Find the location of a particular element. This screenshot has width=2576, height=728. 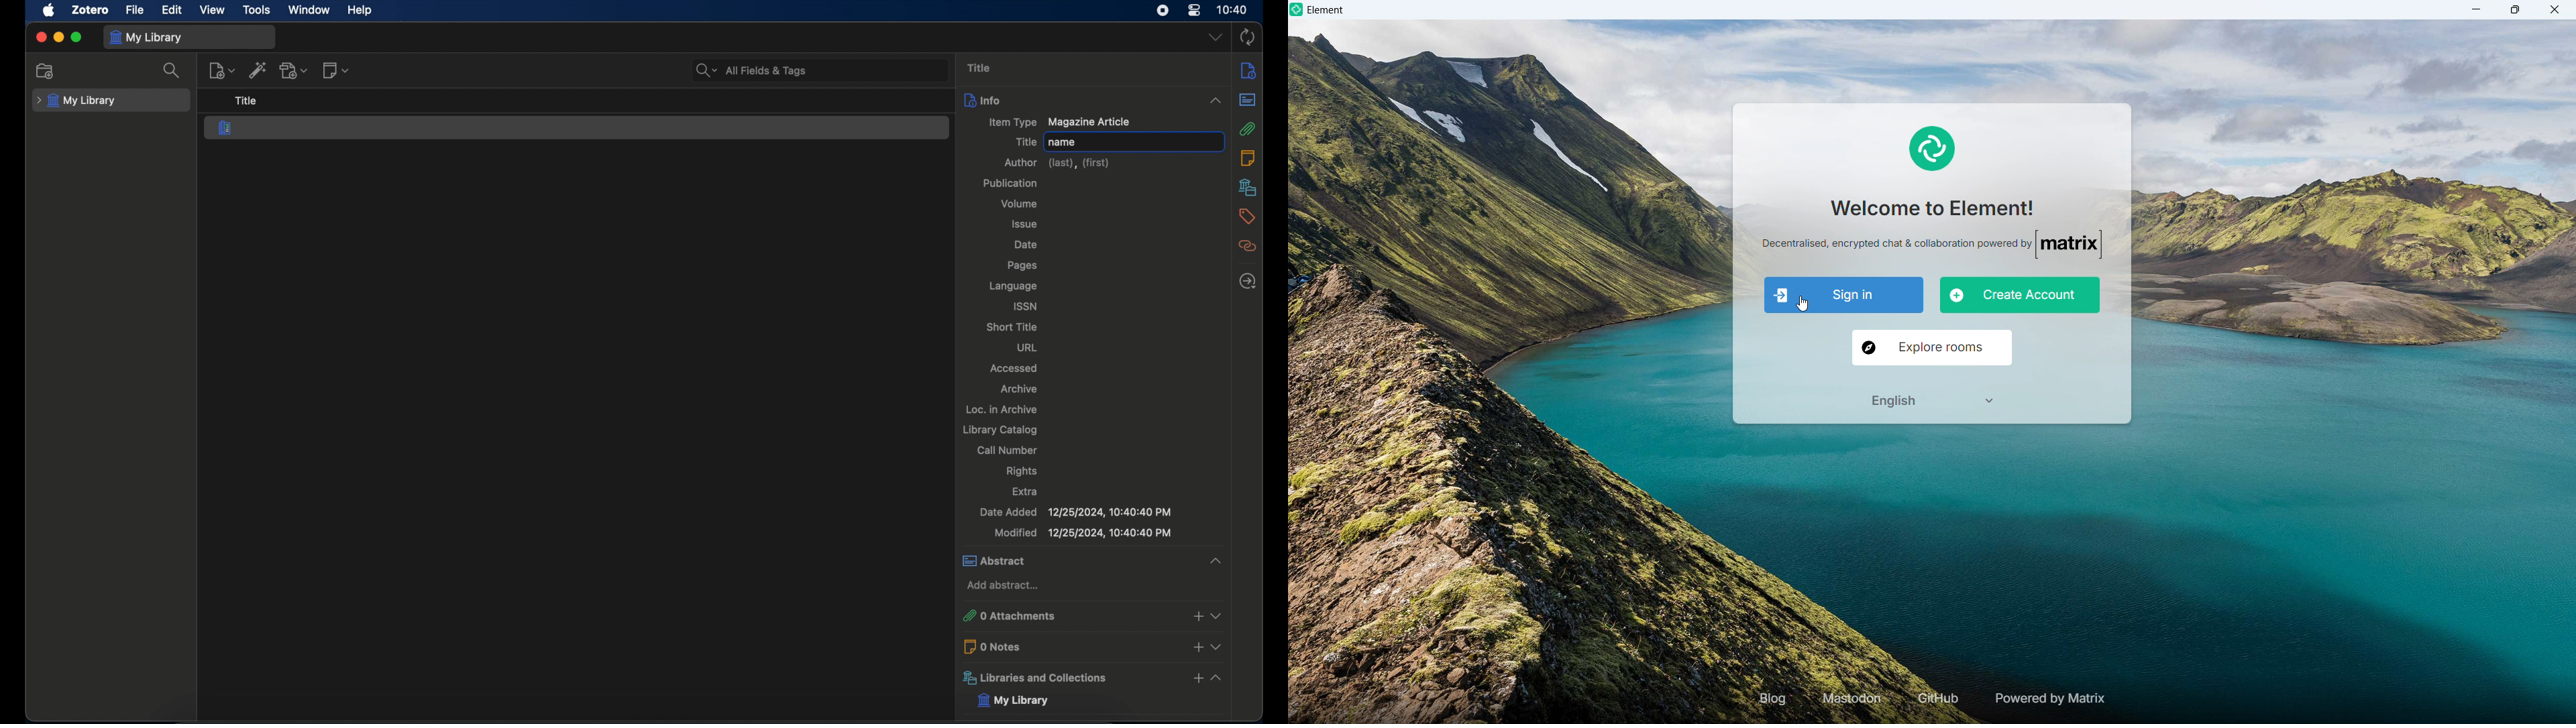

my library is located at coordinates (76, 101).